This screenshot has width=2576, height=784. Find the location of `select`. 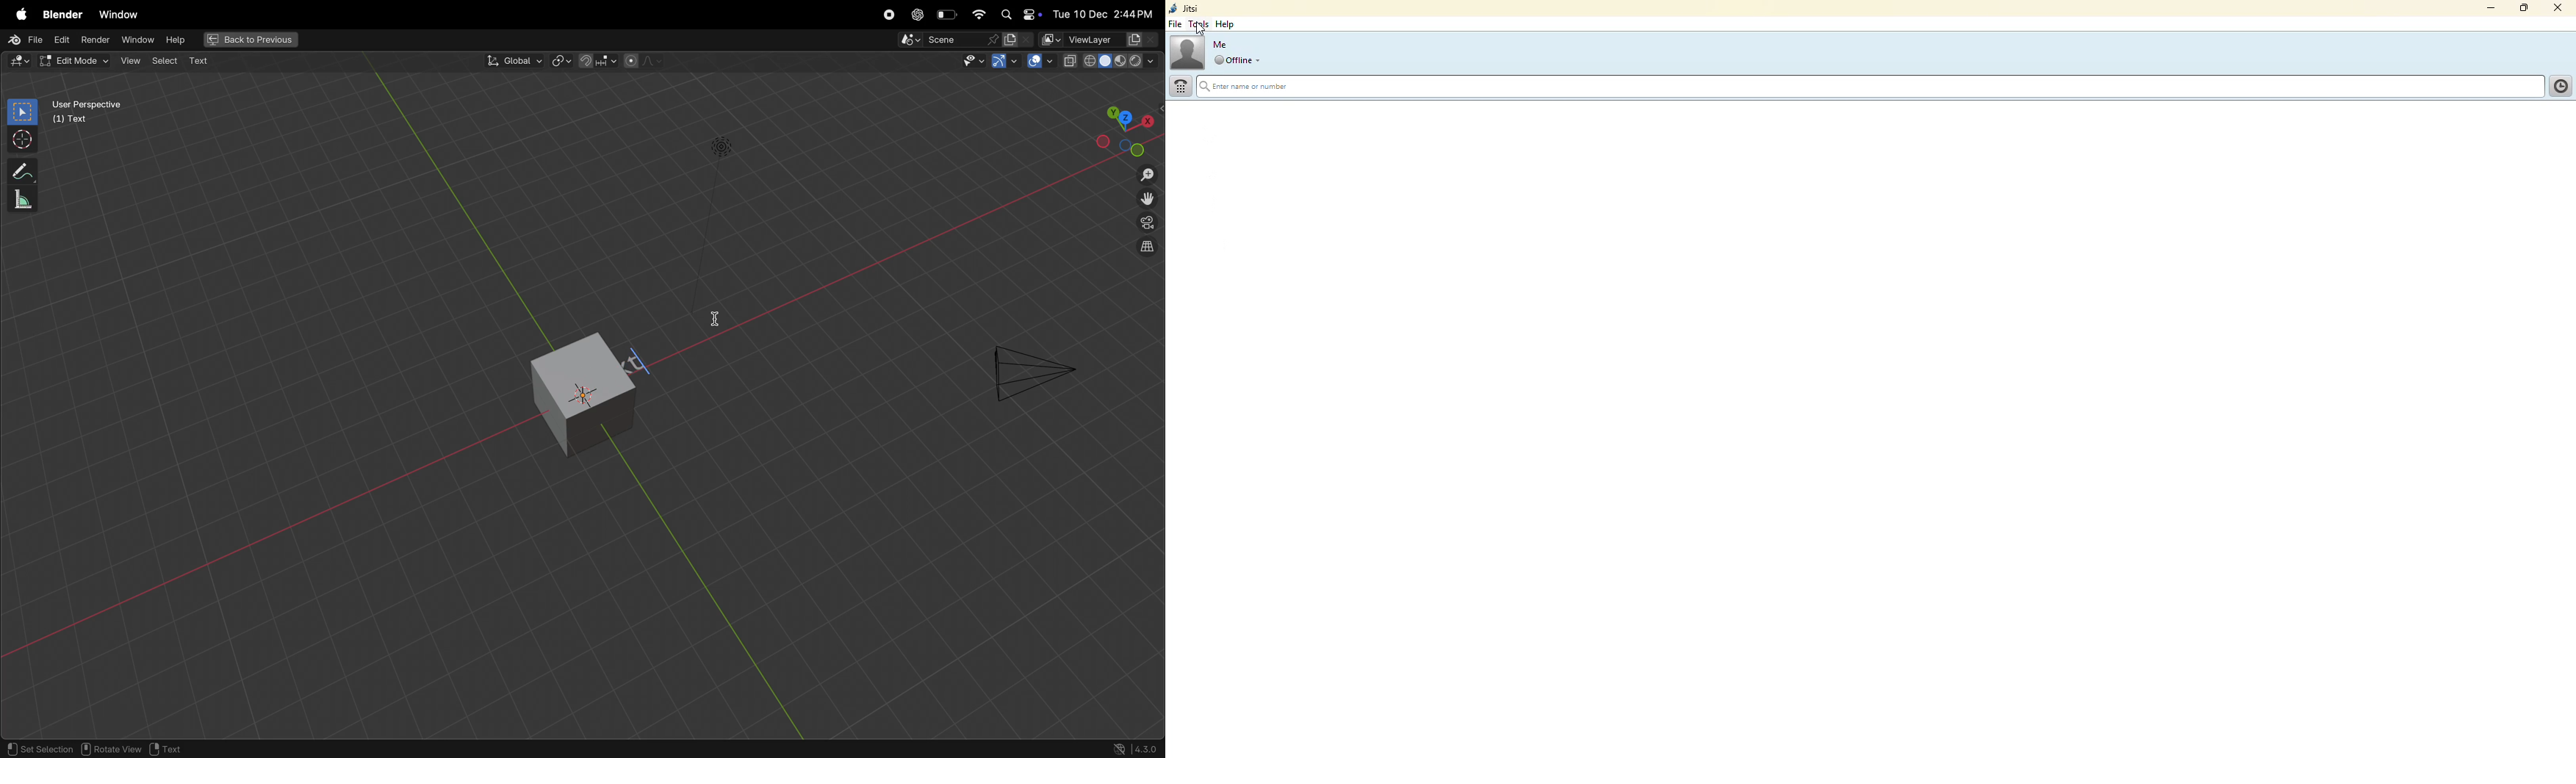

select is located at coordinates (166, 61).